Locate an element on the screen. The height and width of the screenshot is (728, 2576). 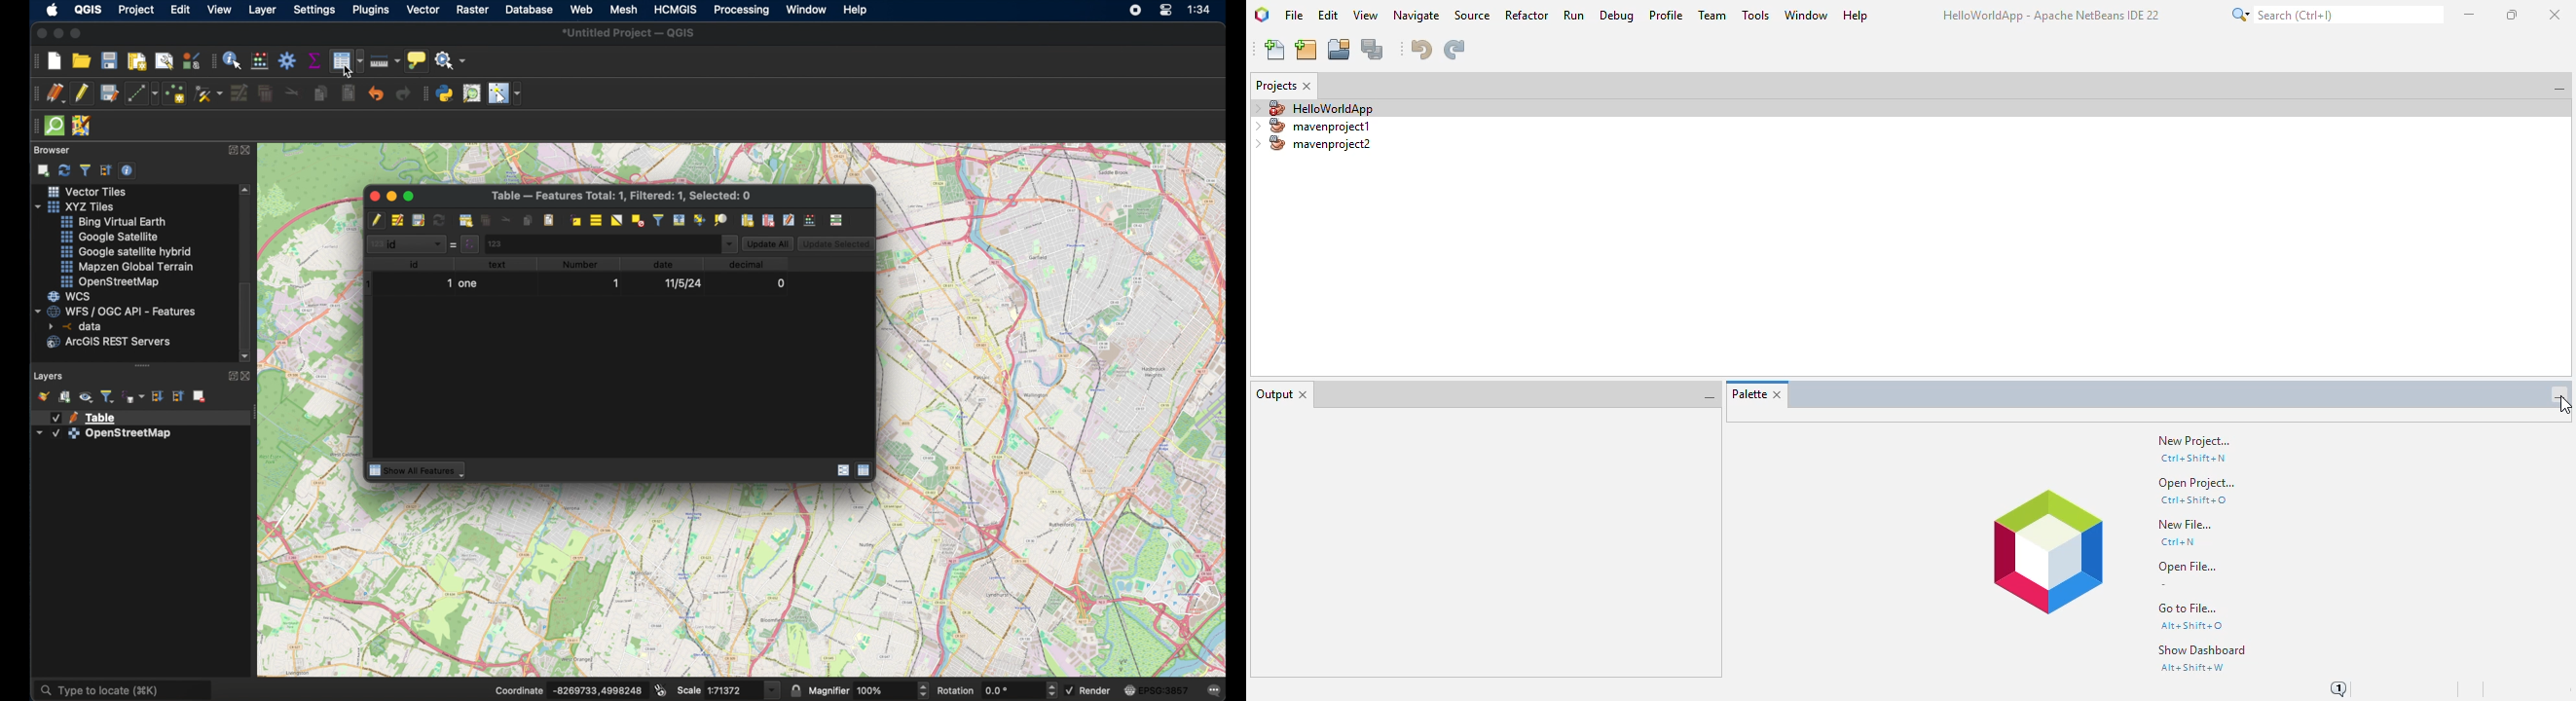
notifications is located at coordinates (2341, 687).